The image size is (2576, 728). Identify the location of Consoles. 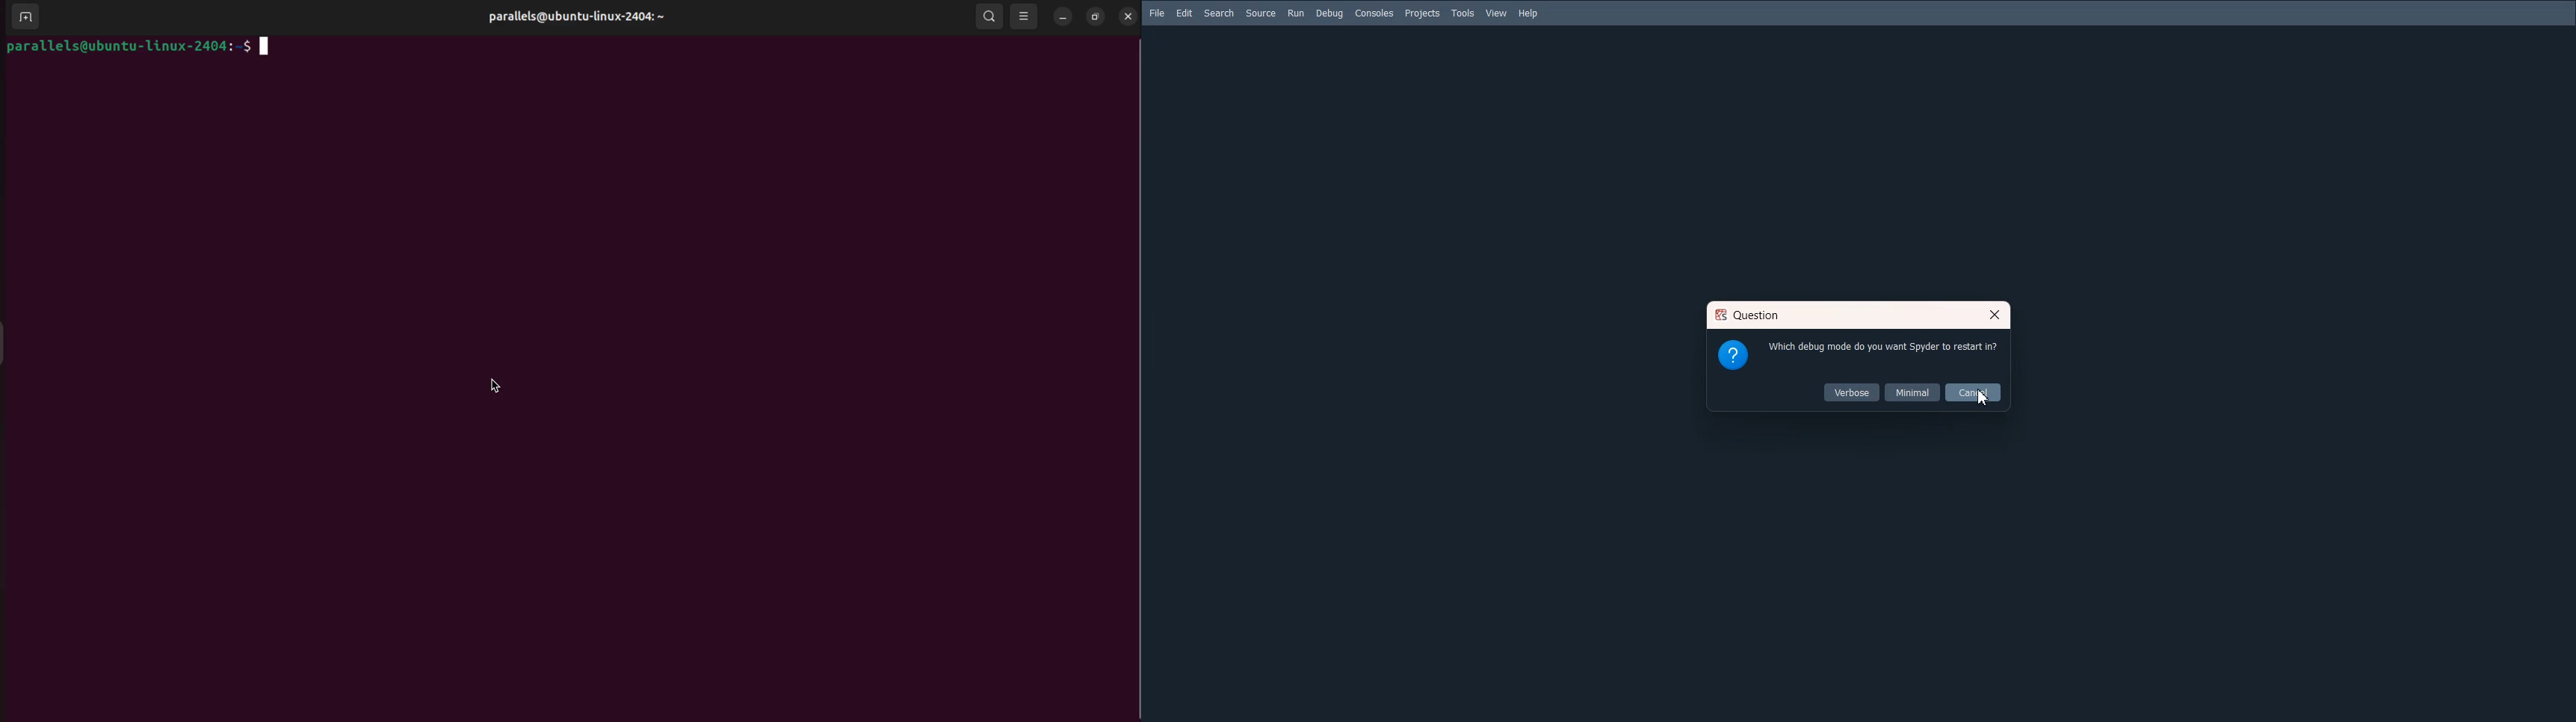
(1374, 14).